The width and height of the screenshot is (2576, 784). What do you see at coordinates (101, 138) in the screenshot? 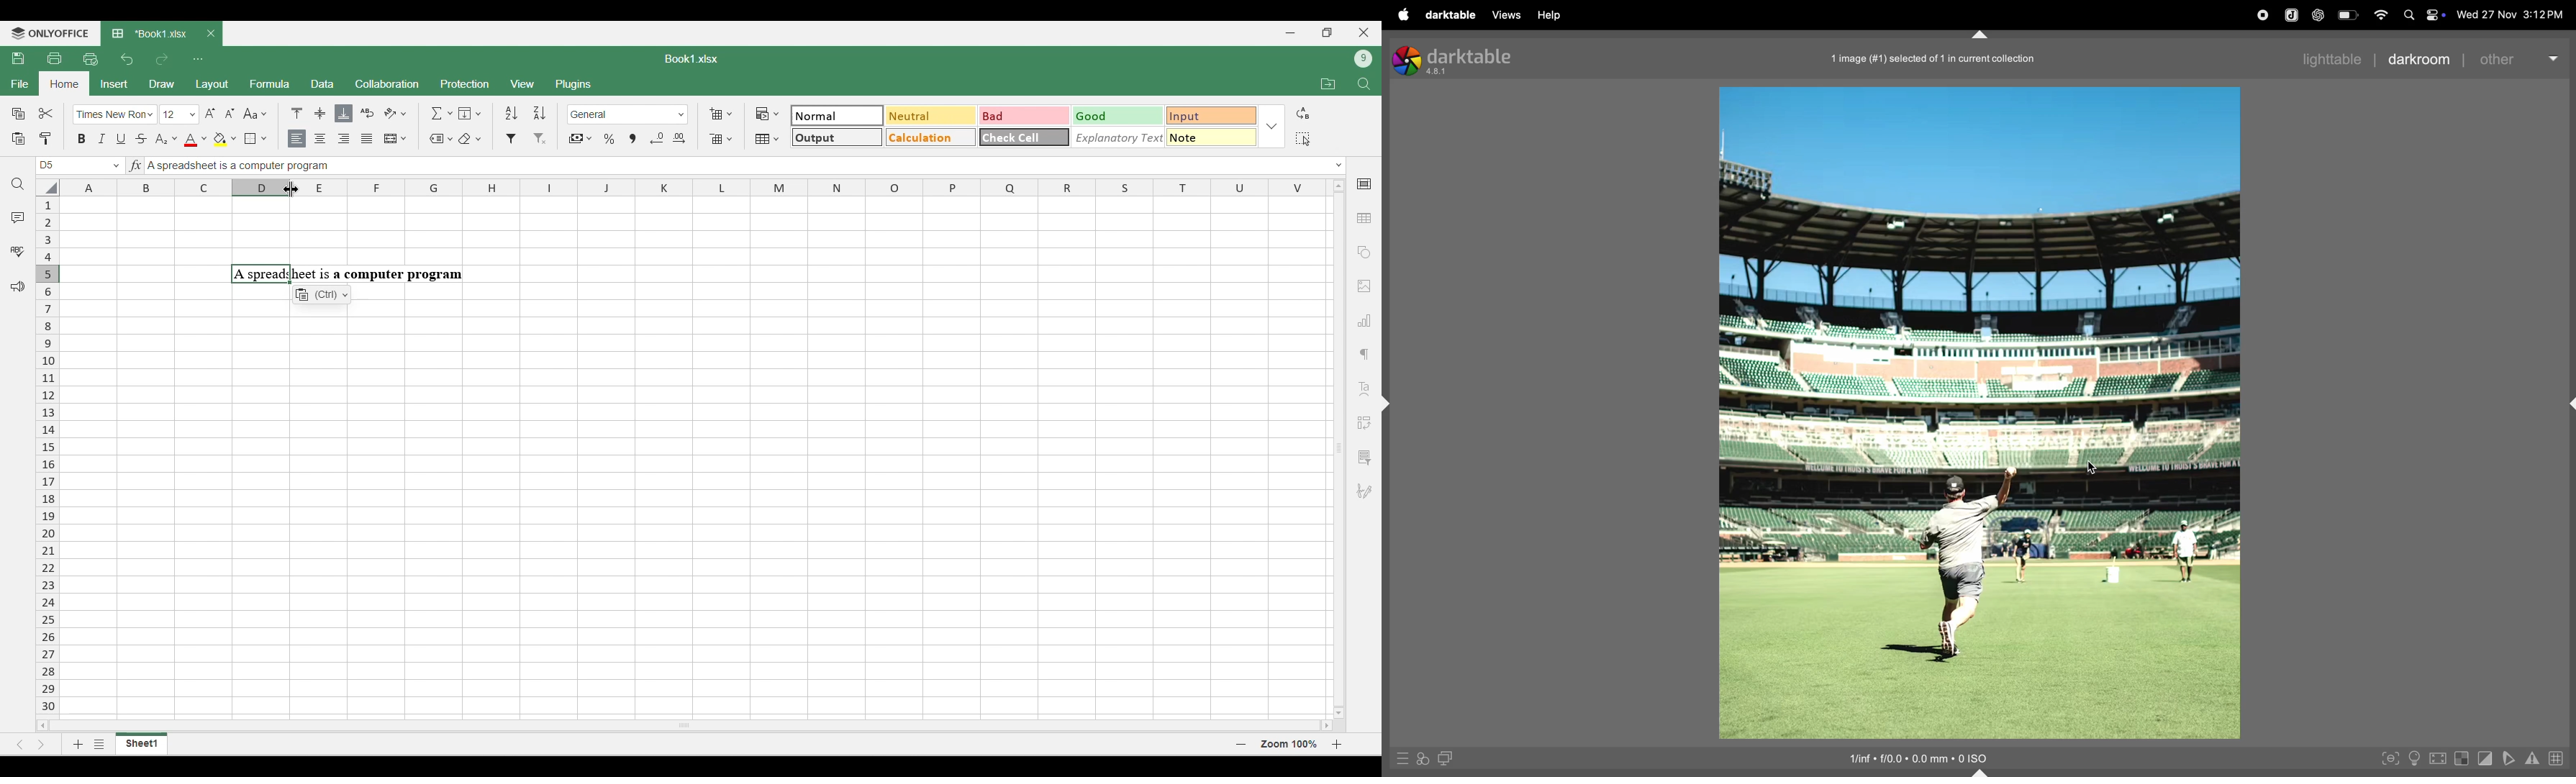
I see `Italics` at bounding box center [101, 138].